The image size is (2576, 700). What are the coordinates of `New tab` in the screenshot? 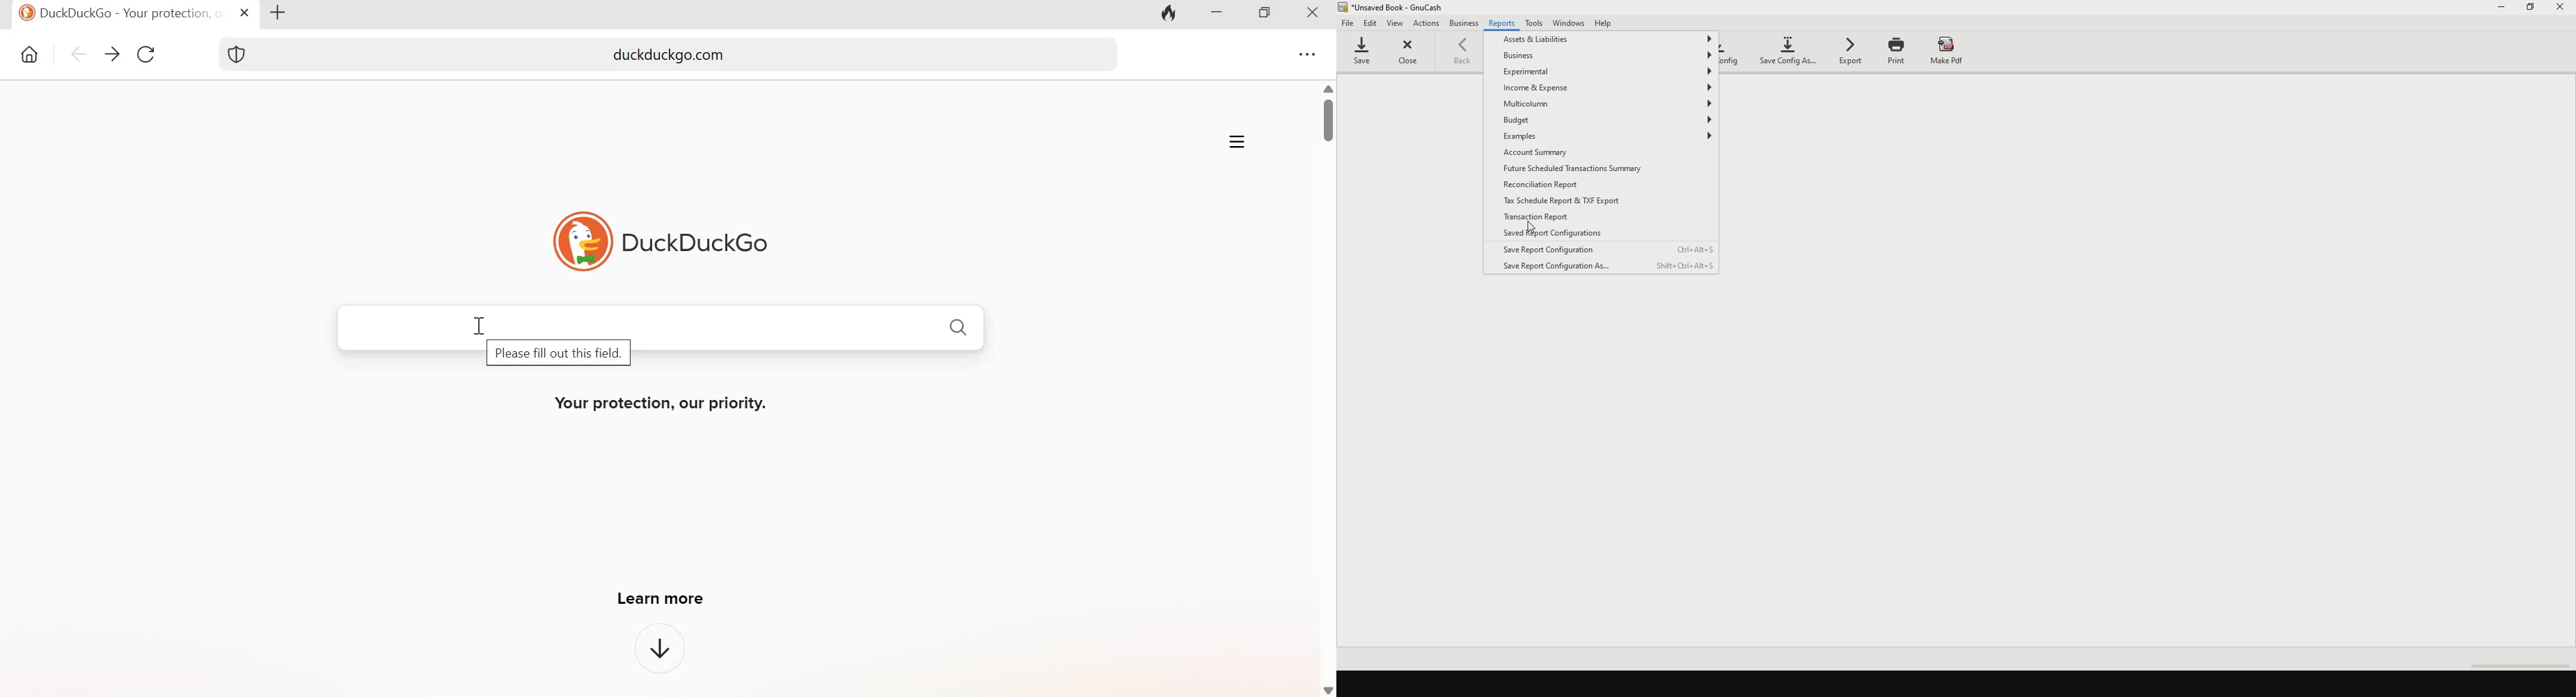 It's located at (283, 13).